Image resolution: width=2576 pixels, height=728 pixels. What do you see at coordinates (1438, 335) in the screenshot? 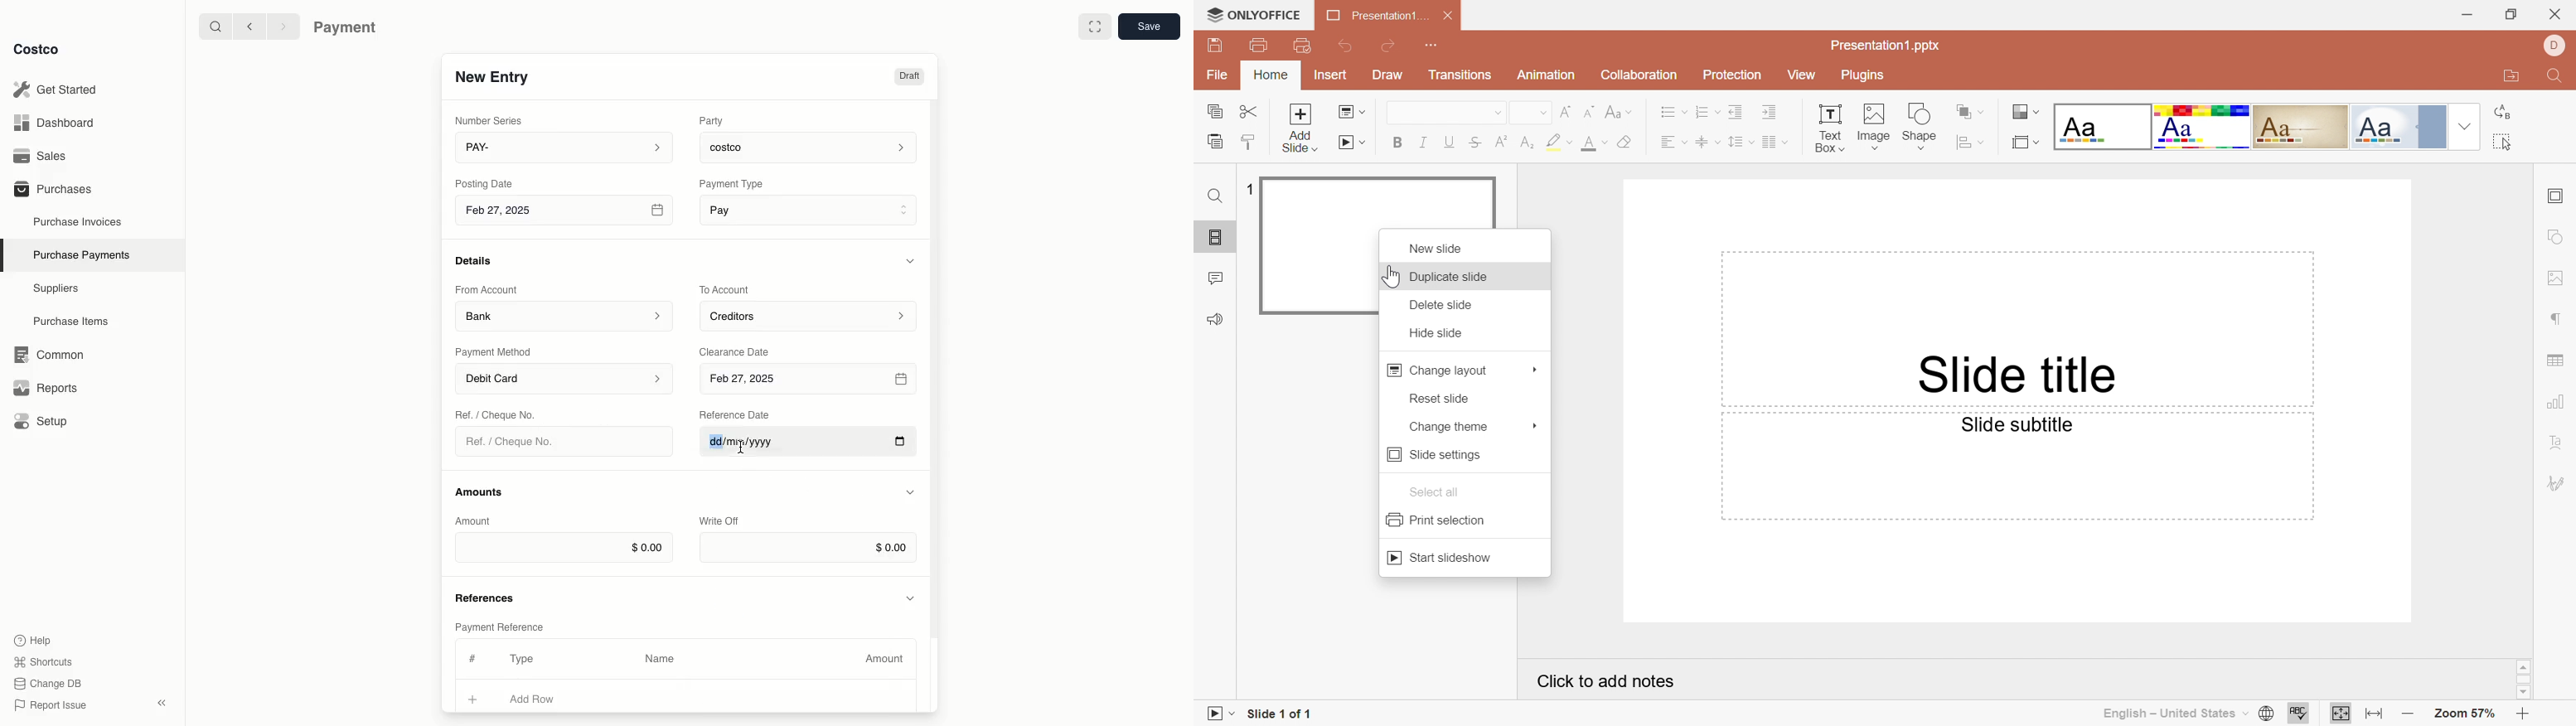
I see `Hide slide` at bounding box center [1438, 335].